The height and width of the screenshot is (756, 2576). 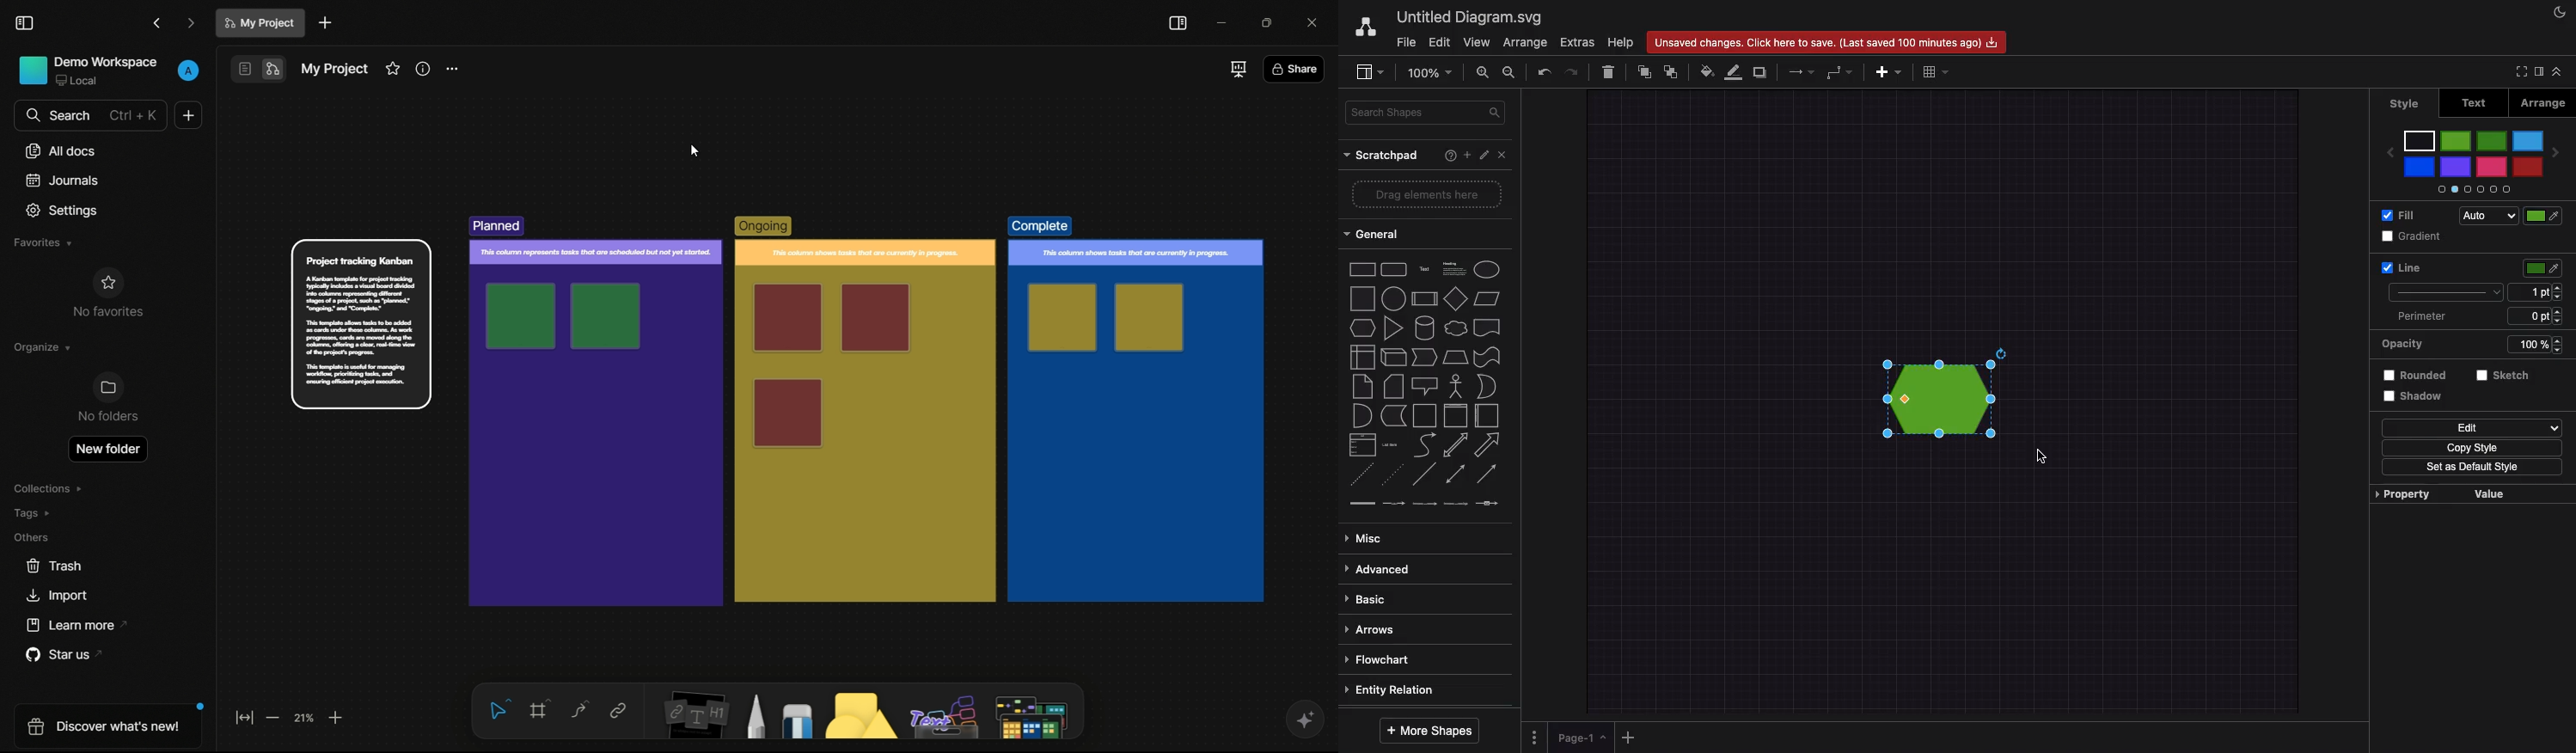 What do you see at coordinates (2038, 459) in the screenshot?
I see `Cursor` at bounding box center [2038, 459].